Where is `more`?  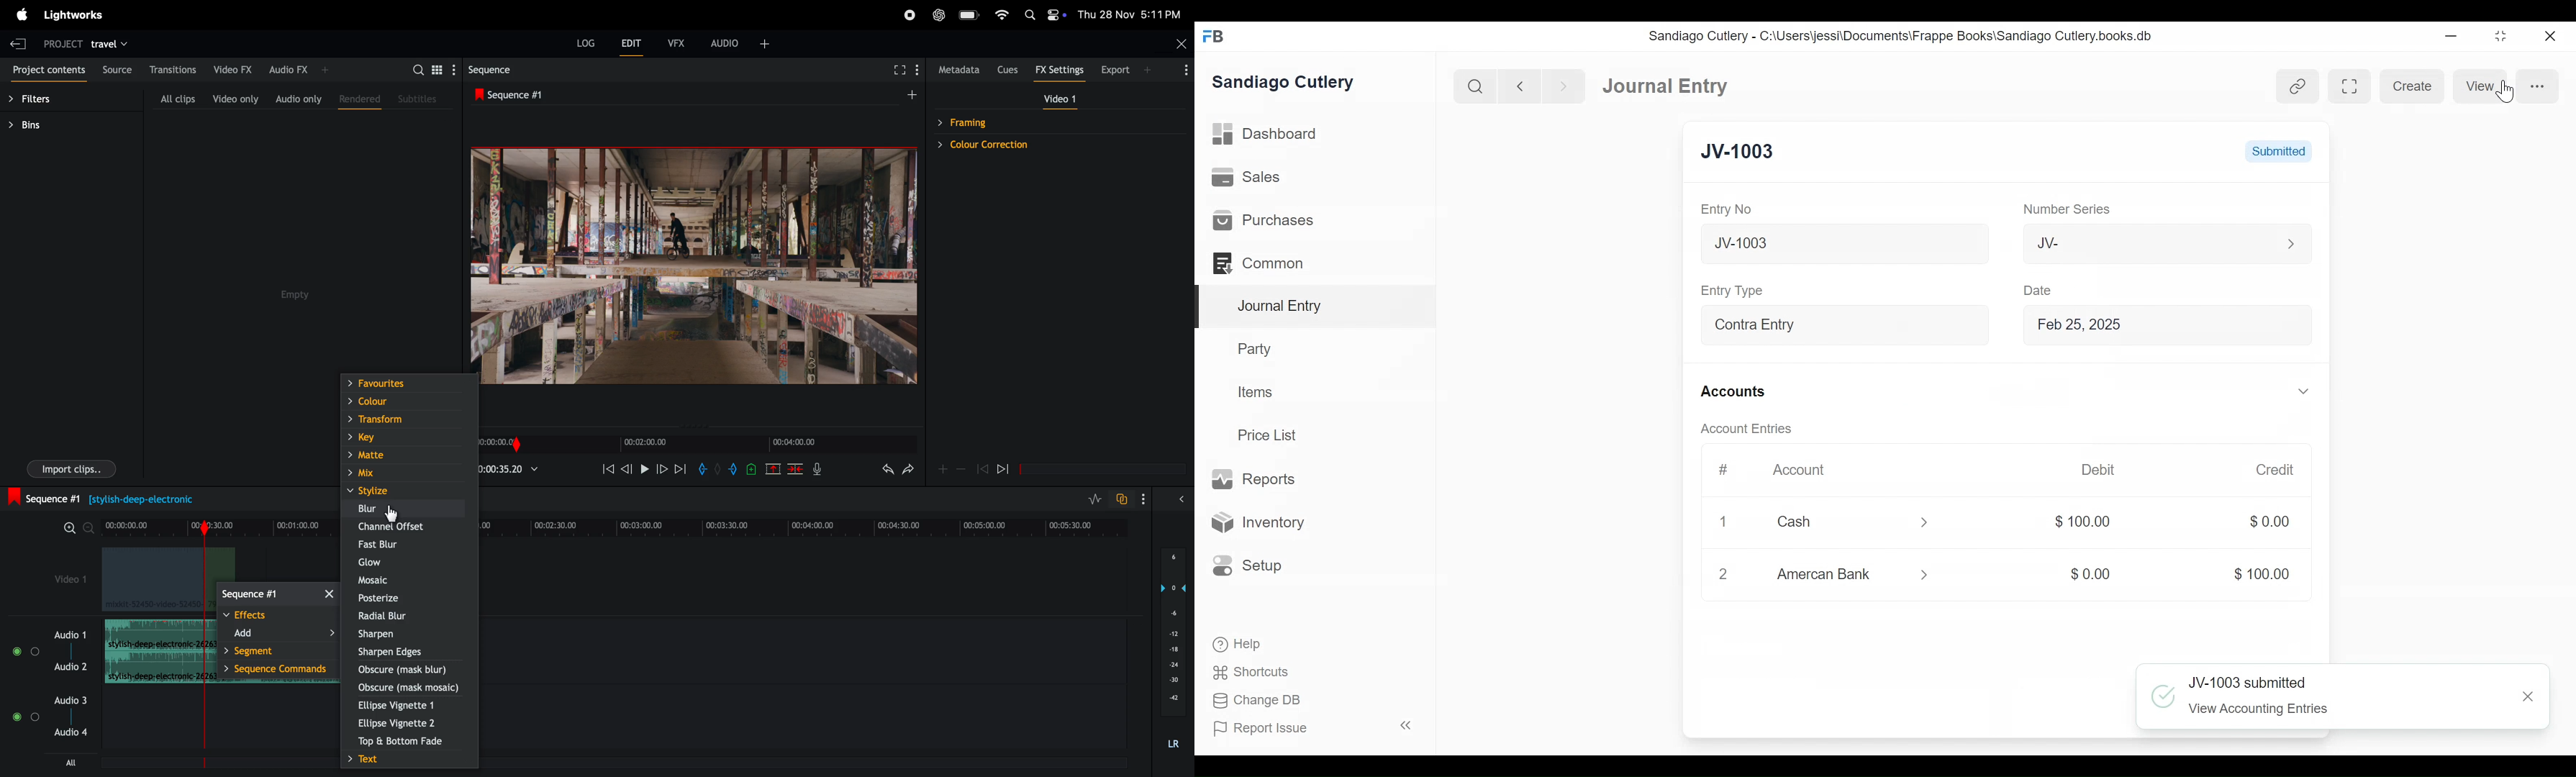
more is located at coordinates (2538, 86).